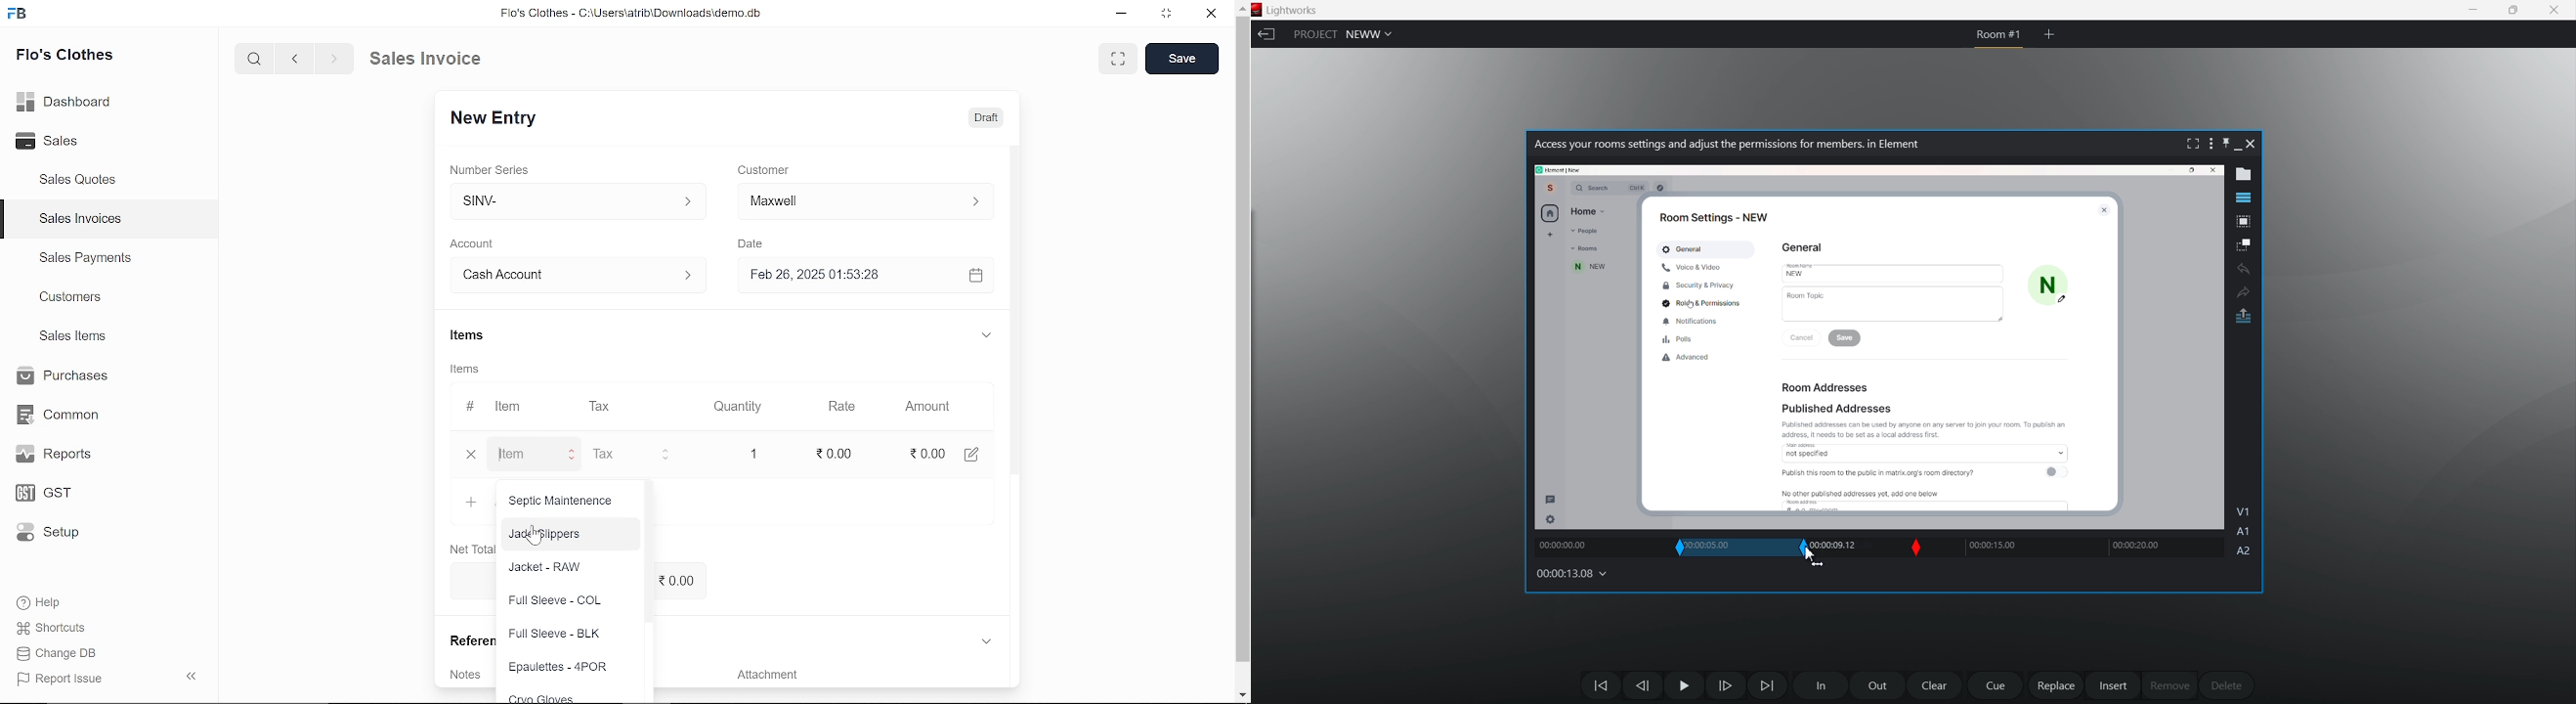 The width and height of the screenshot is (2576, 728). I want to click on General, so click(1804, 247).